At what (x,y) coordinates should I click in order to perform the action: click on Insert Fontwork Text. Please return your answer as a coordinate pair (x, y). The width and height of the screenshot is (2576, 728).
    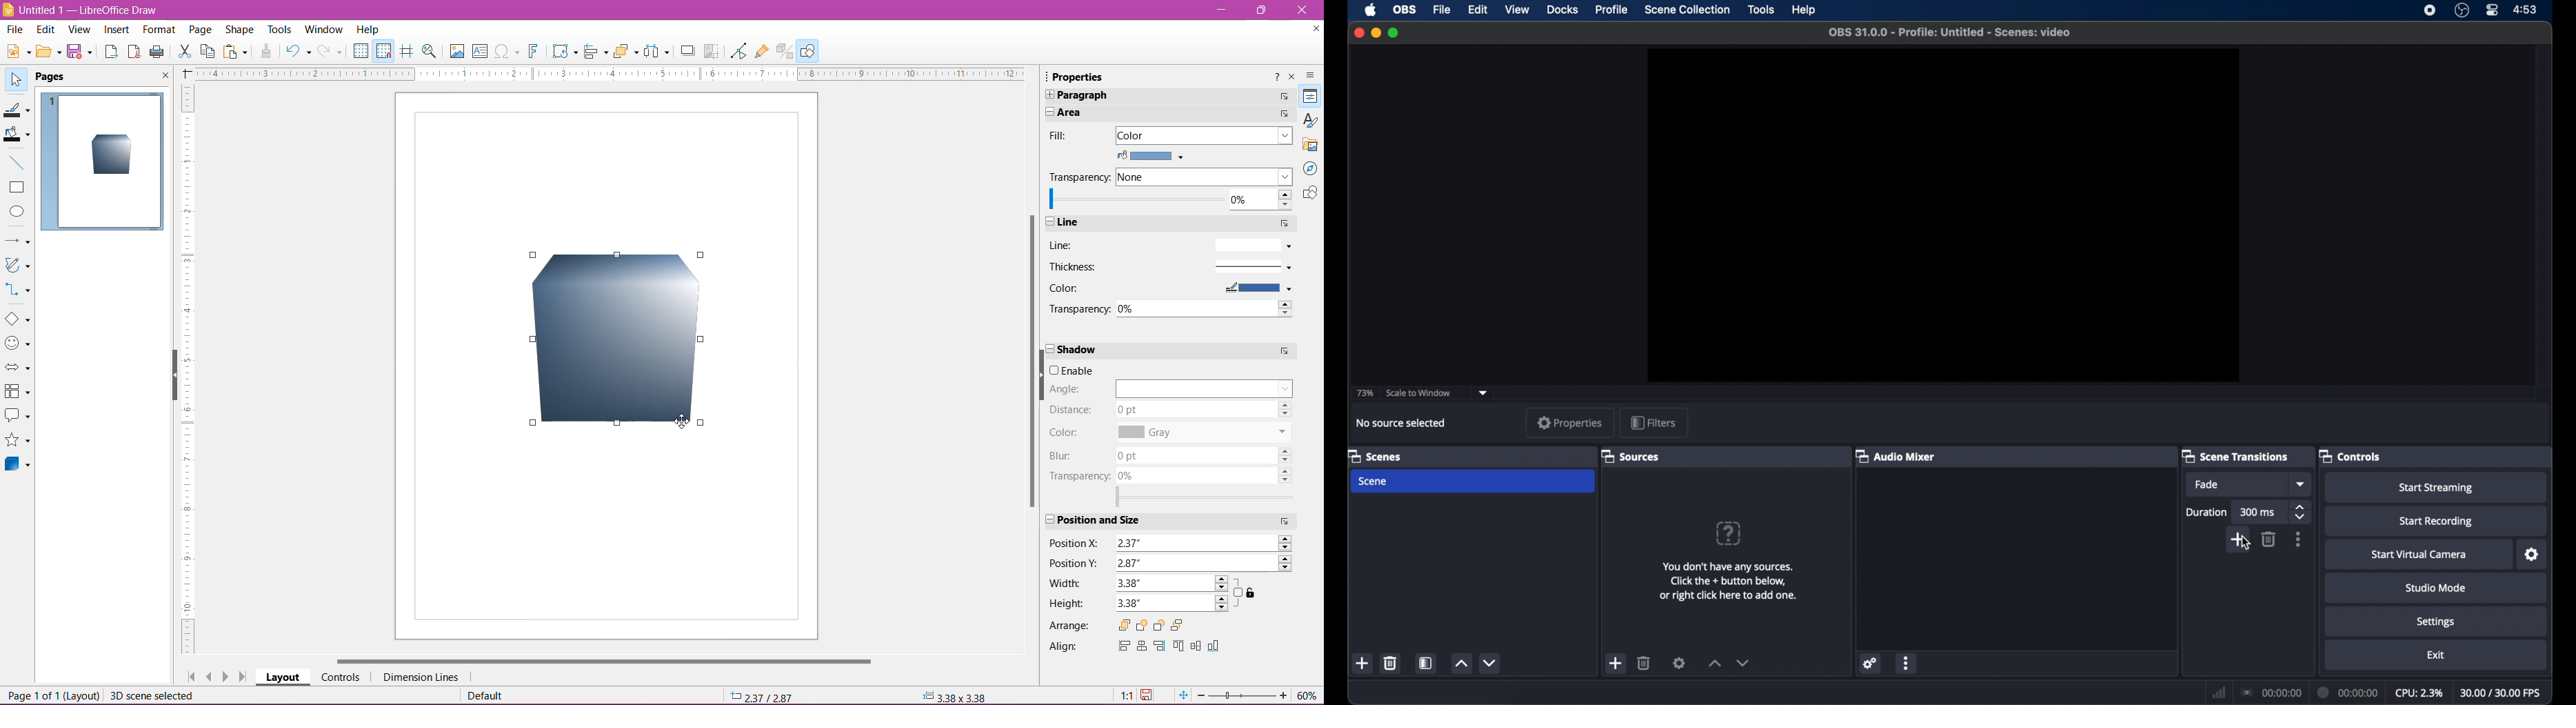
    Looking at the image, I should click on (534, 51).